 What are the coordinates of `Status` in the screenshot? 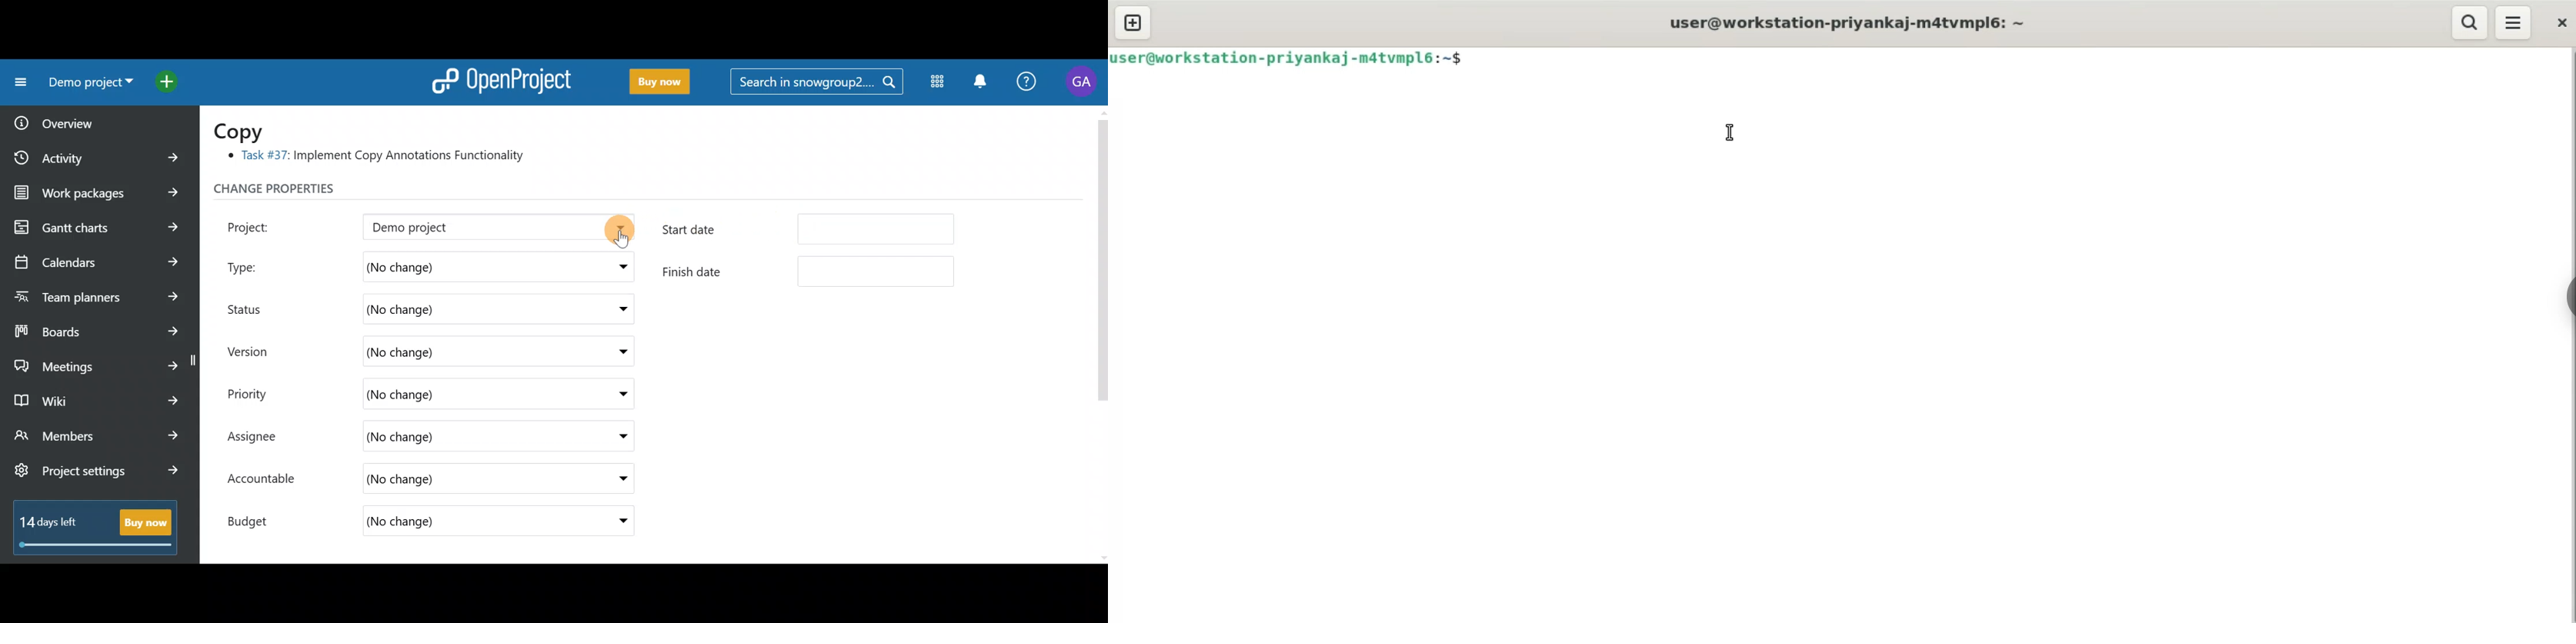 It's located at (254, 307).